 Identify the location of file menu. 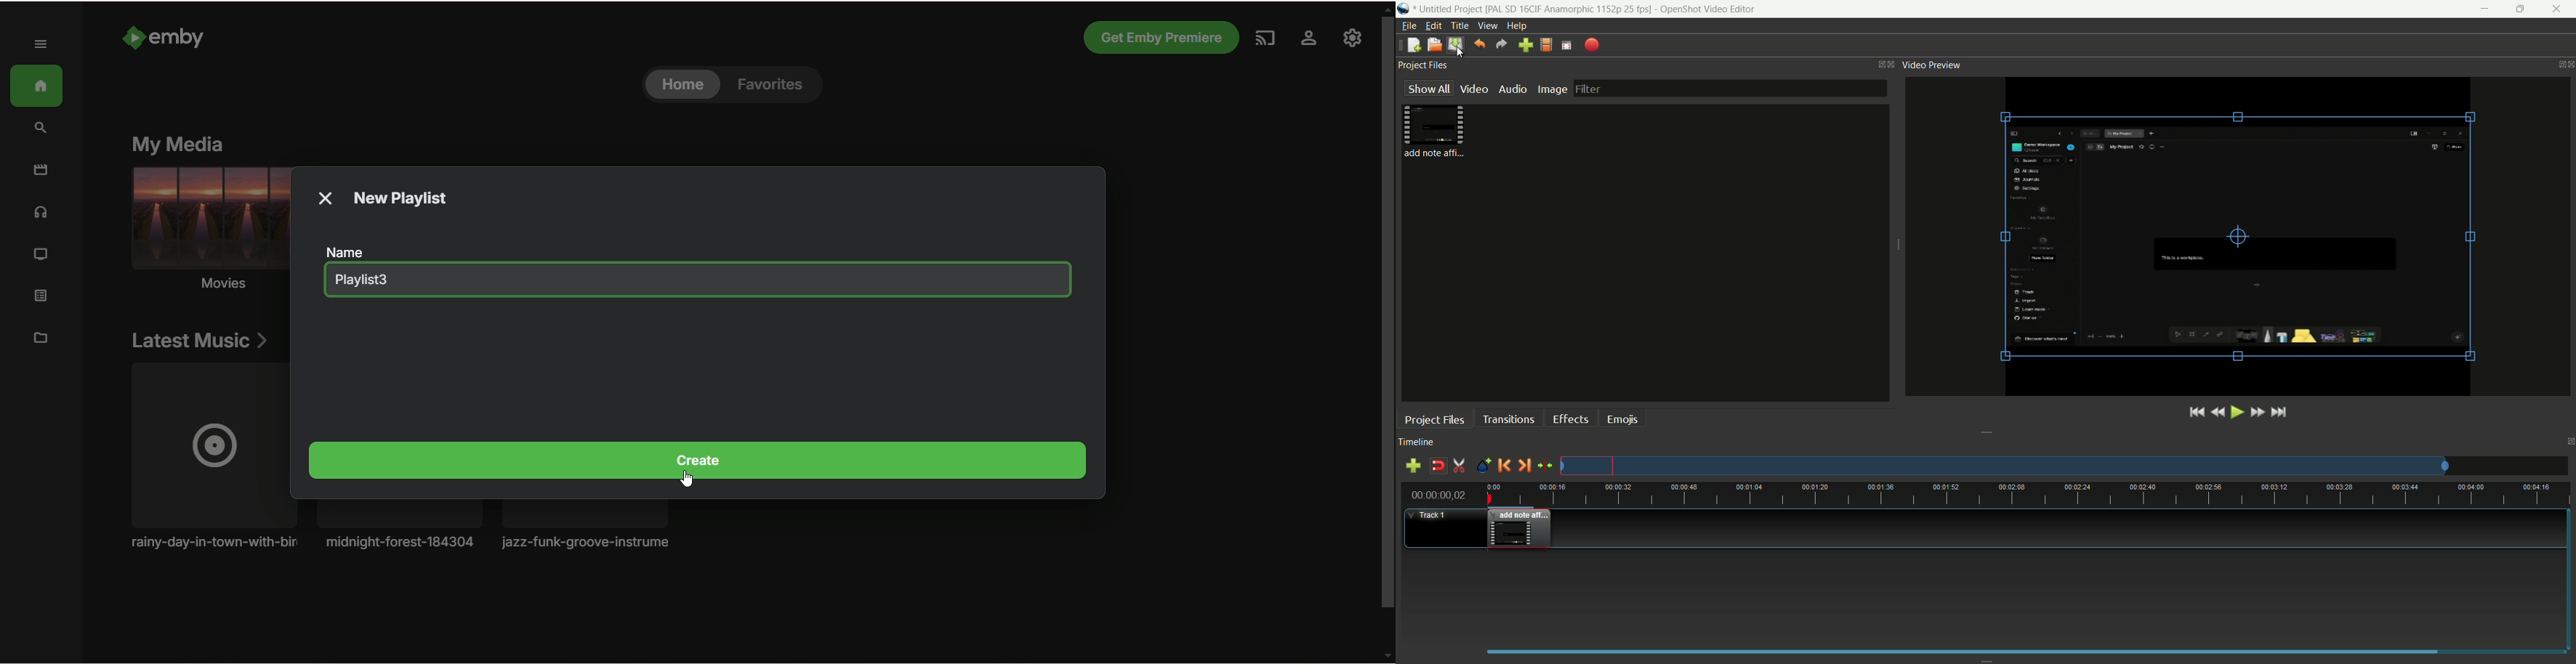
(1410, 26).